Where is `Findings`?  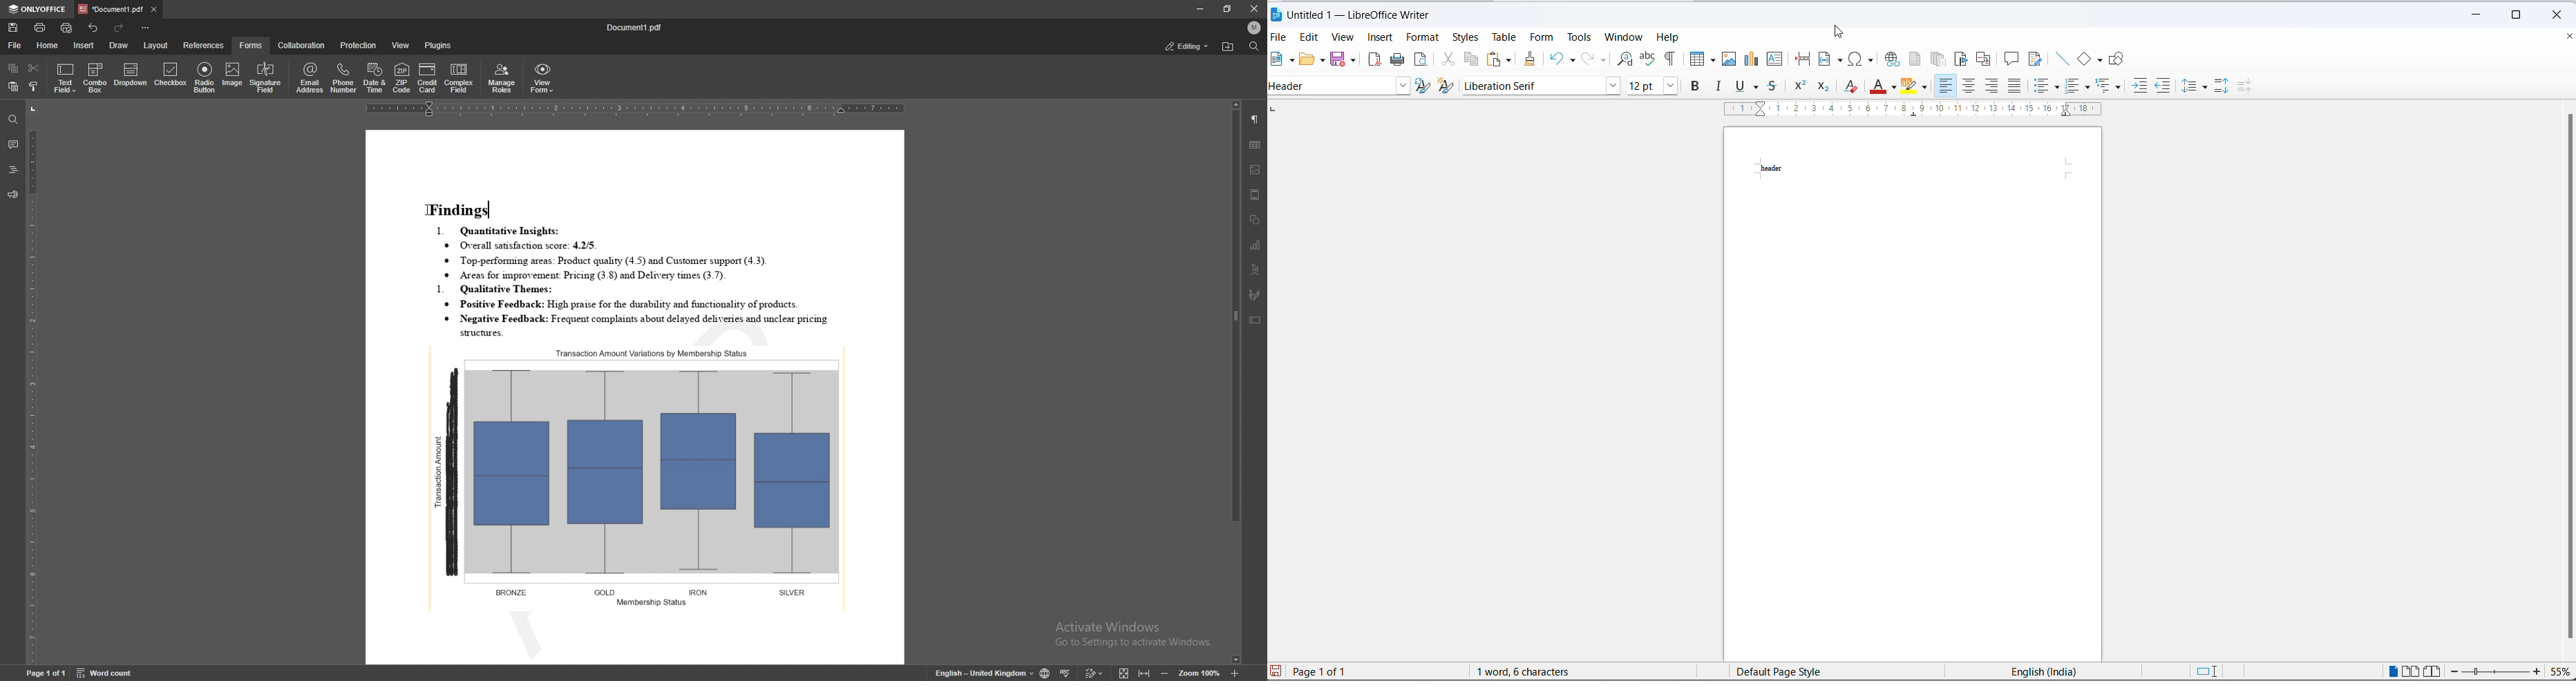
Findings is located at coordinates (463, 208).